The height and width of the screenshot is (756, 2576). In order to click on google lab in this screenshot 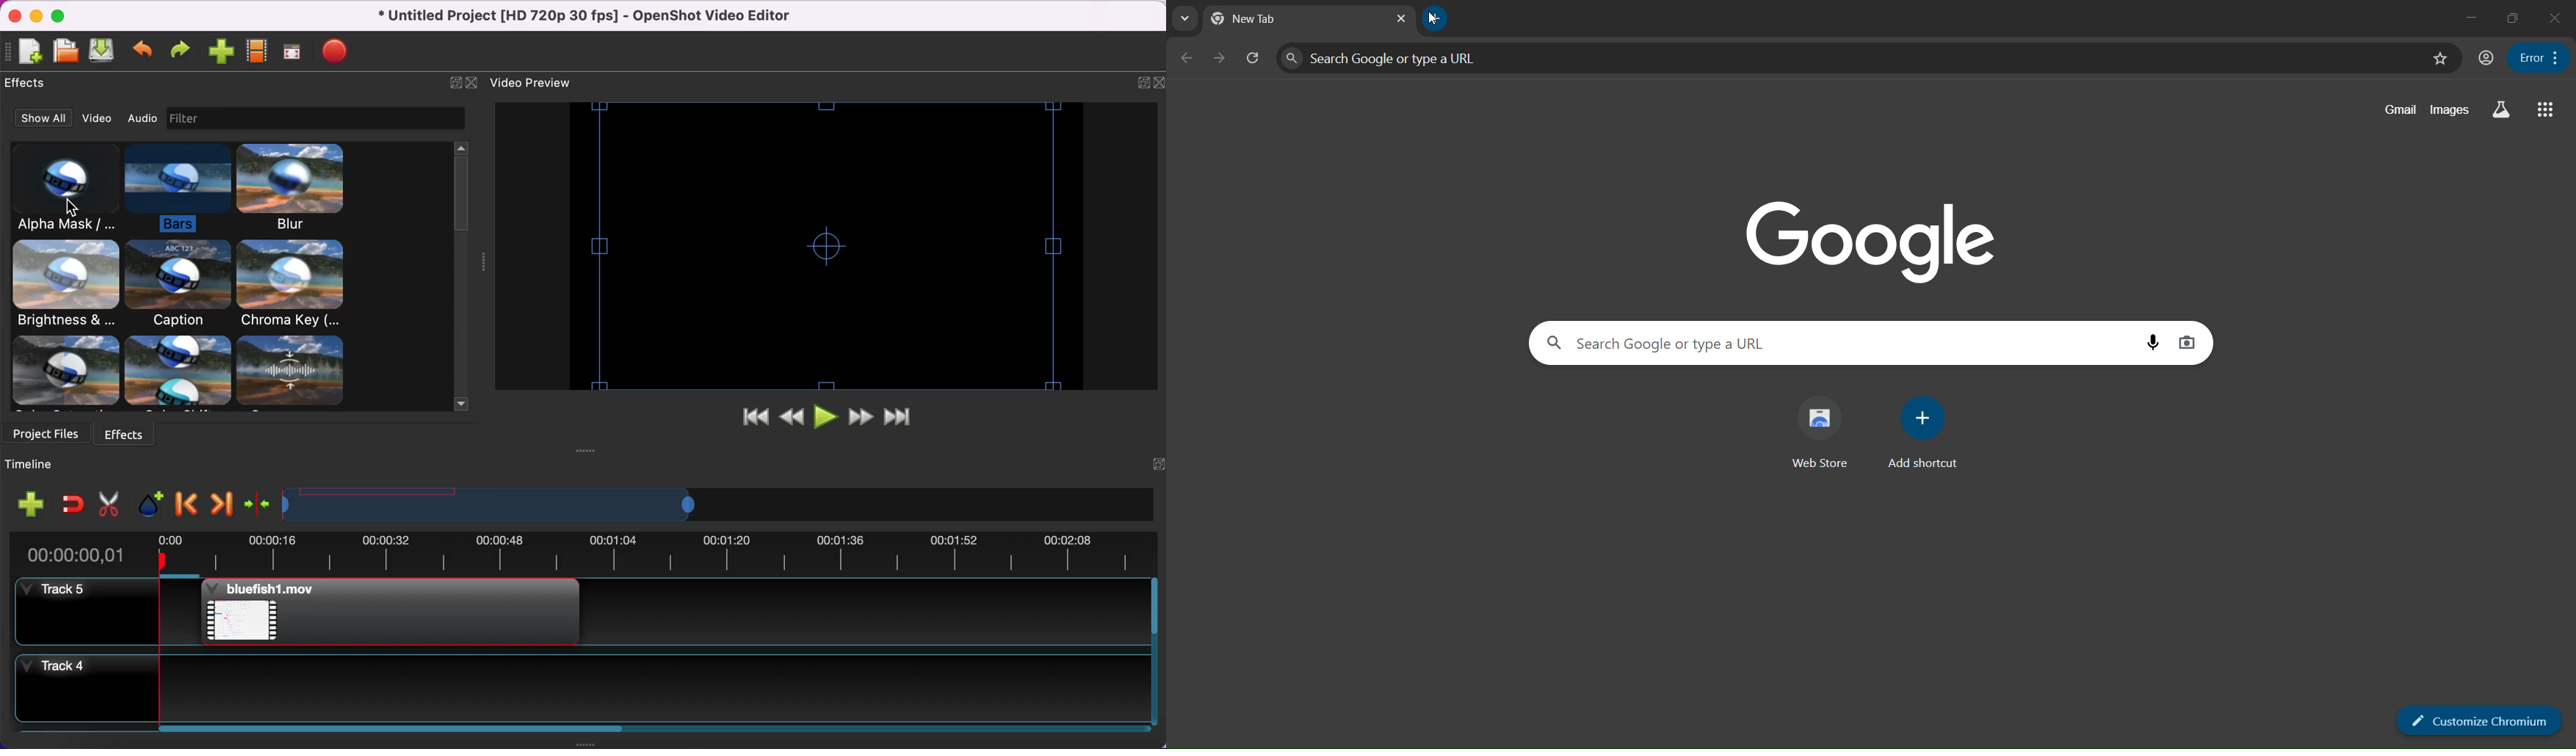, I will do `click(2504, 111)`.